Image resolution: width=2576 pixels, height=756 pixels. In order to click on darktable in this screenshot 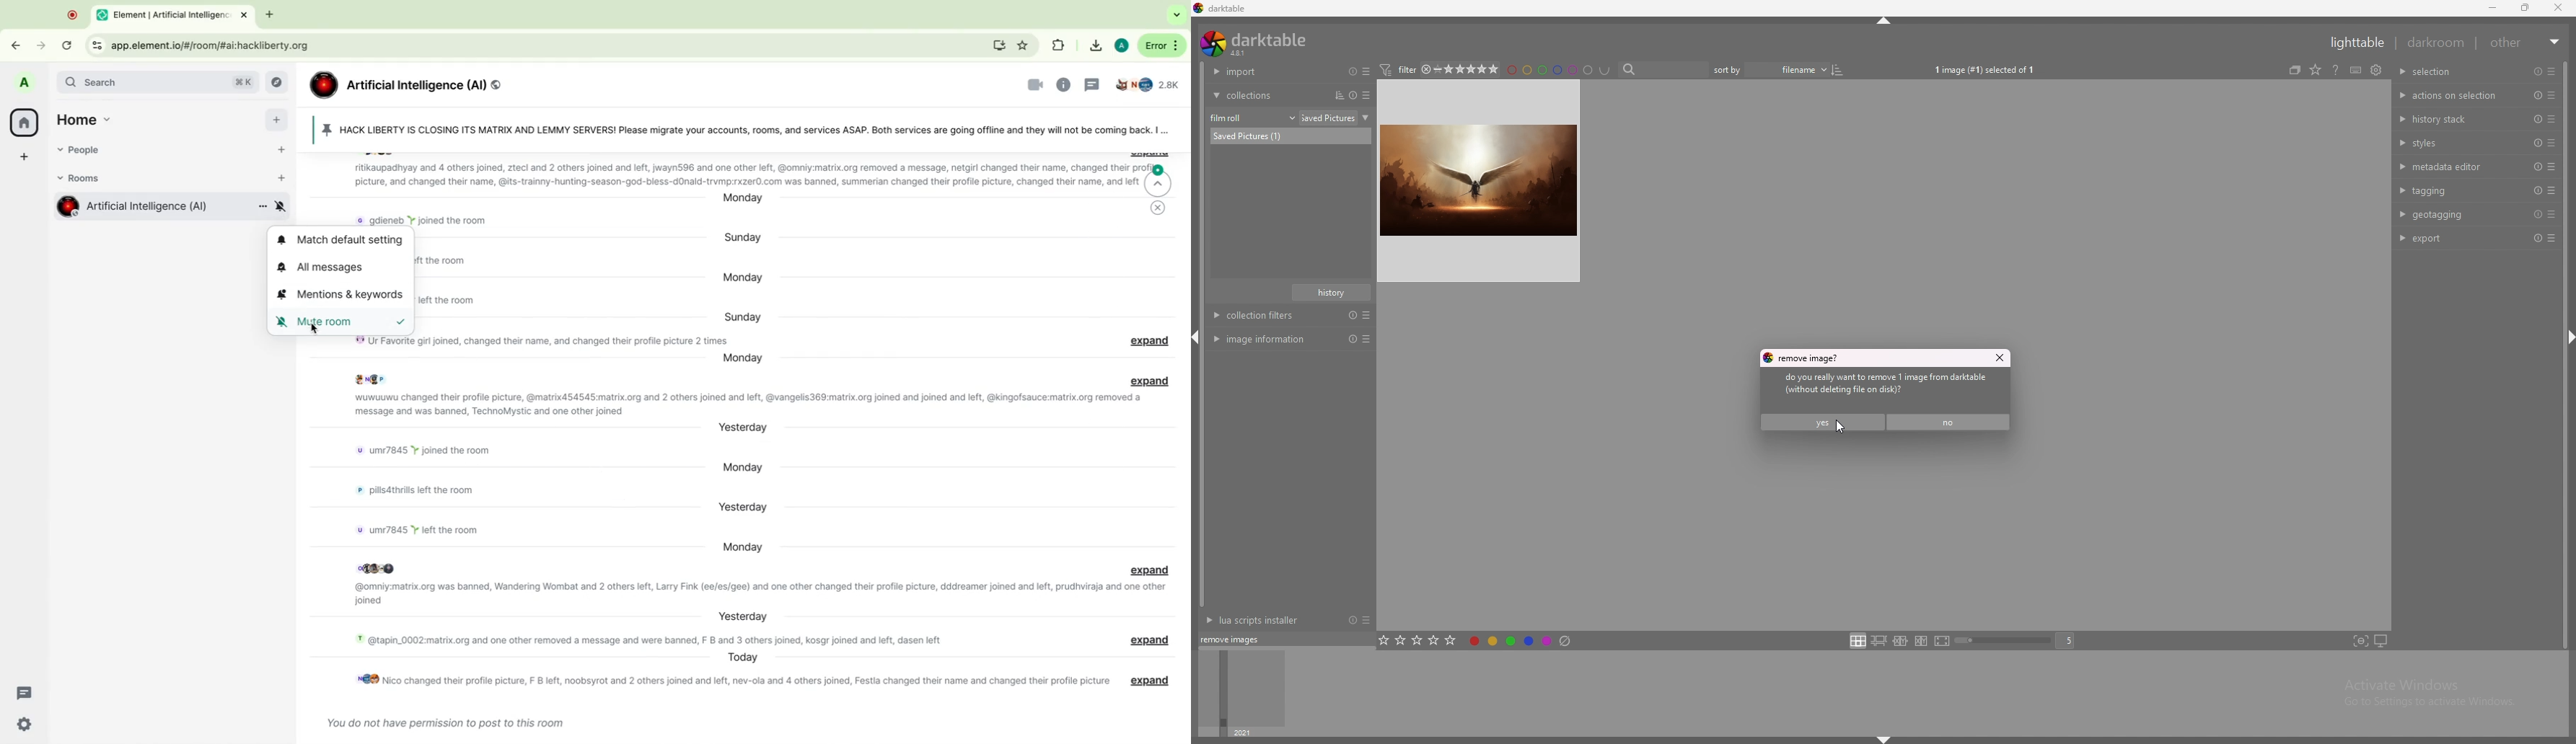, I will do `click(1221, 8)`.